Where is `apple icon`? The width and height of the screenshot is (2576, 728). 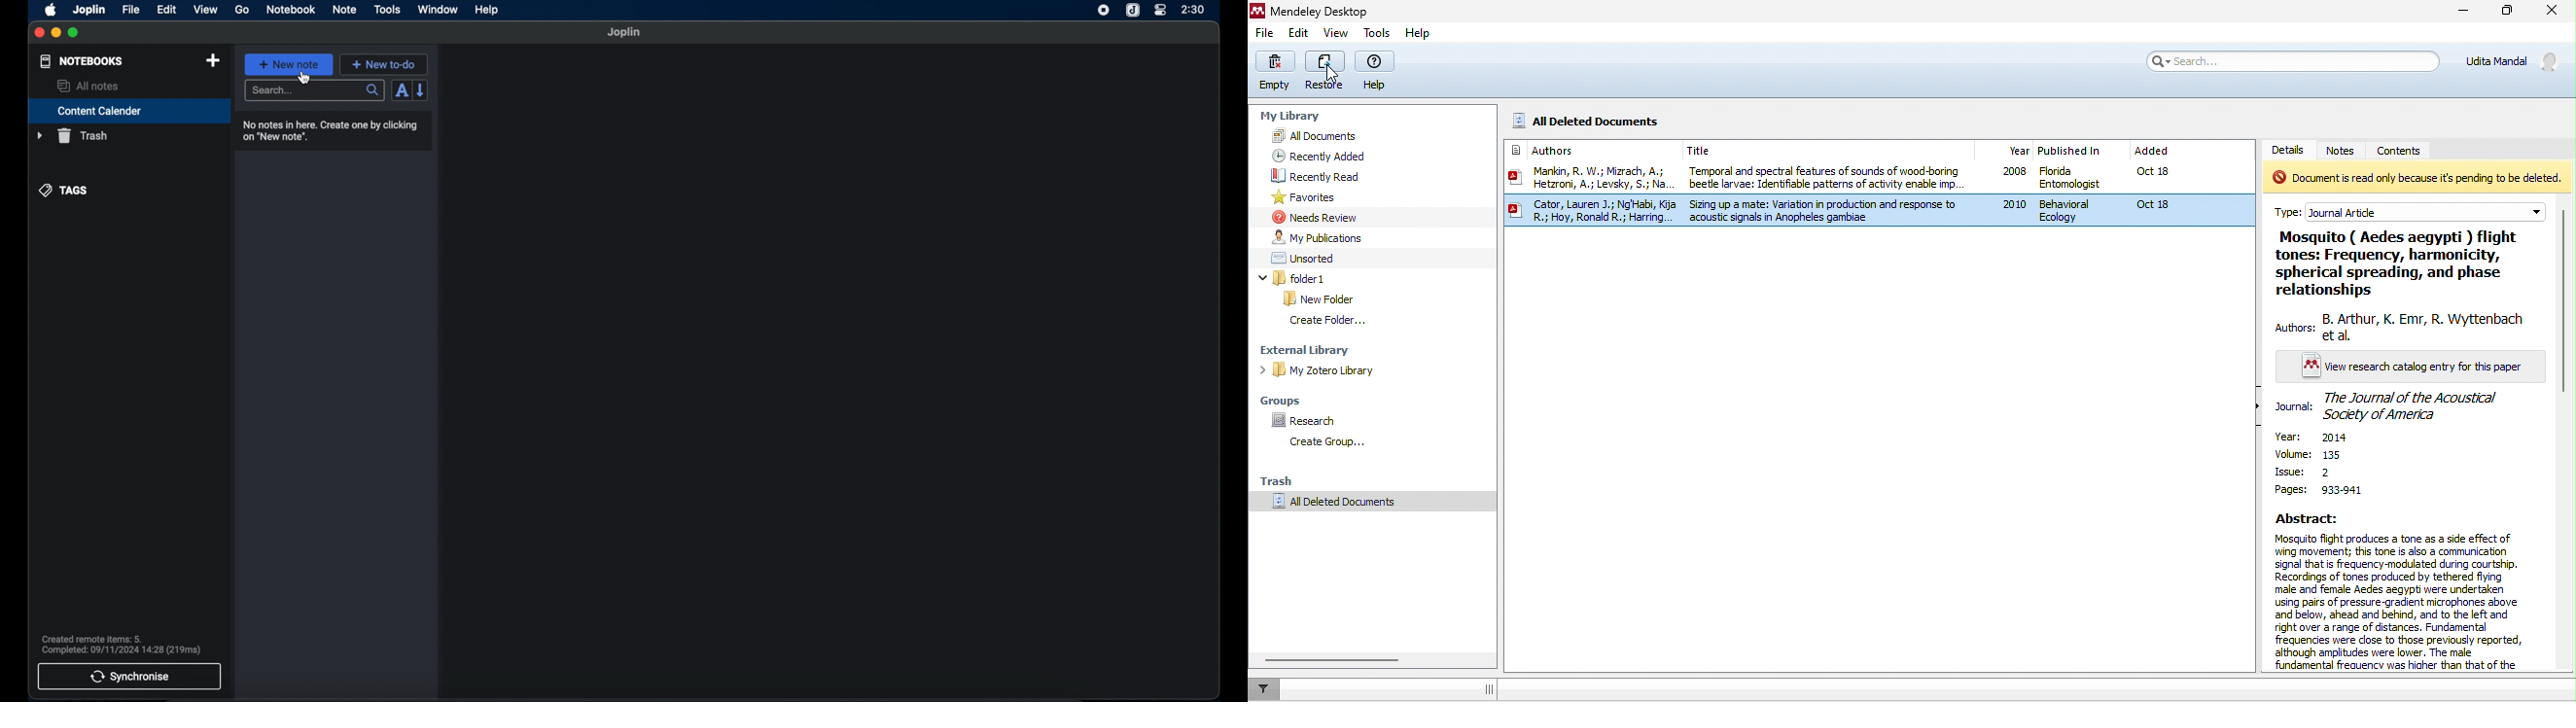 apple icon is located at coordinates (51, 10).